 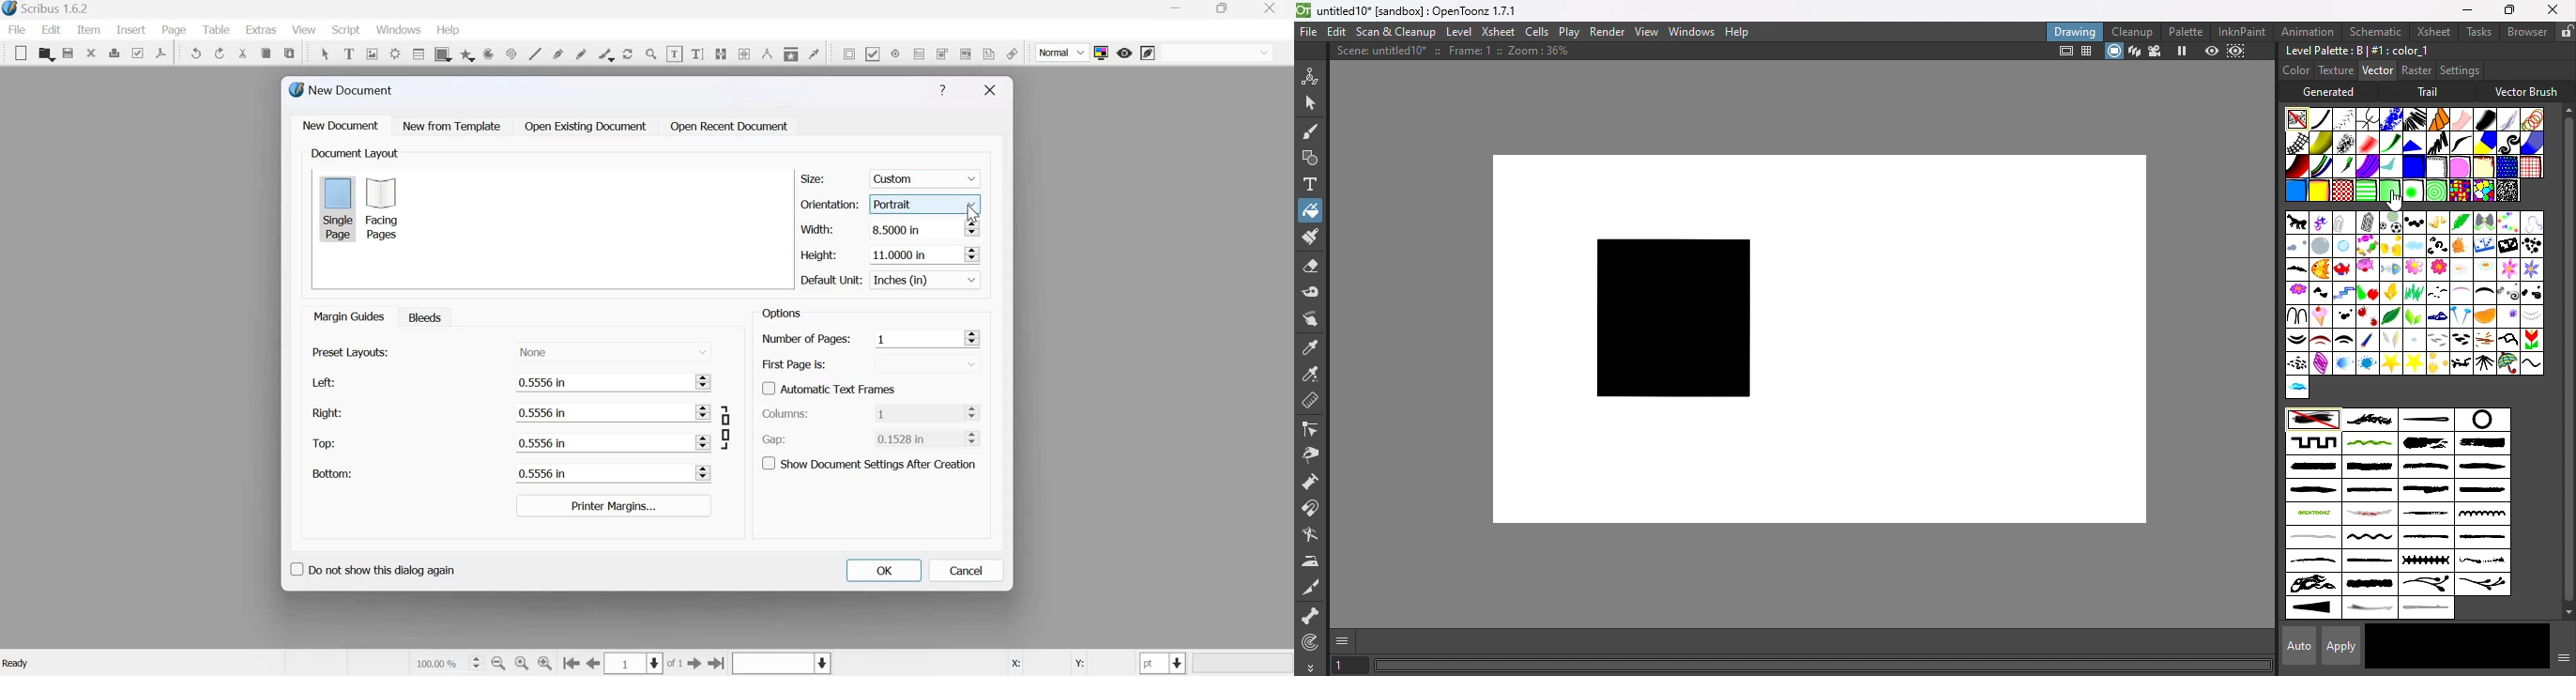 I want to click on Increase and Decrease, so click(x=971, y=229).